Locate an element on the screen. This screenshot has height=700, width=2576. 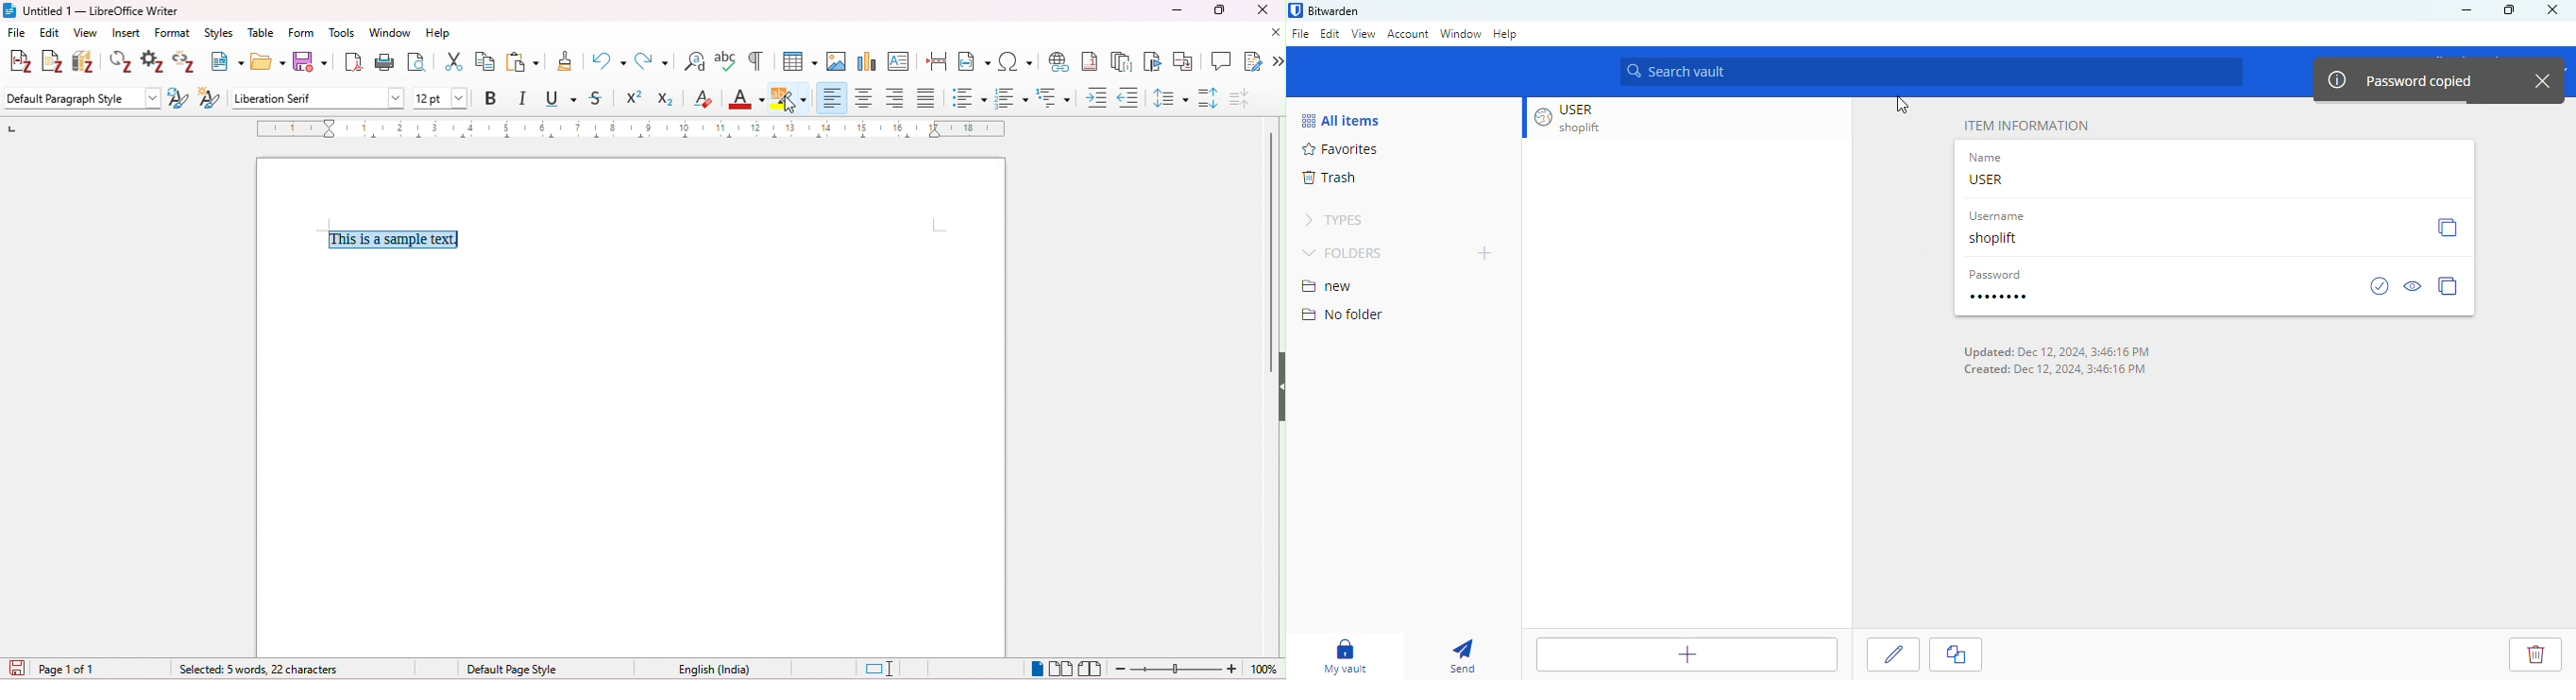
file is located at coordinates (15, 33).